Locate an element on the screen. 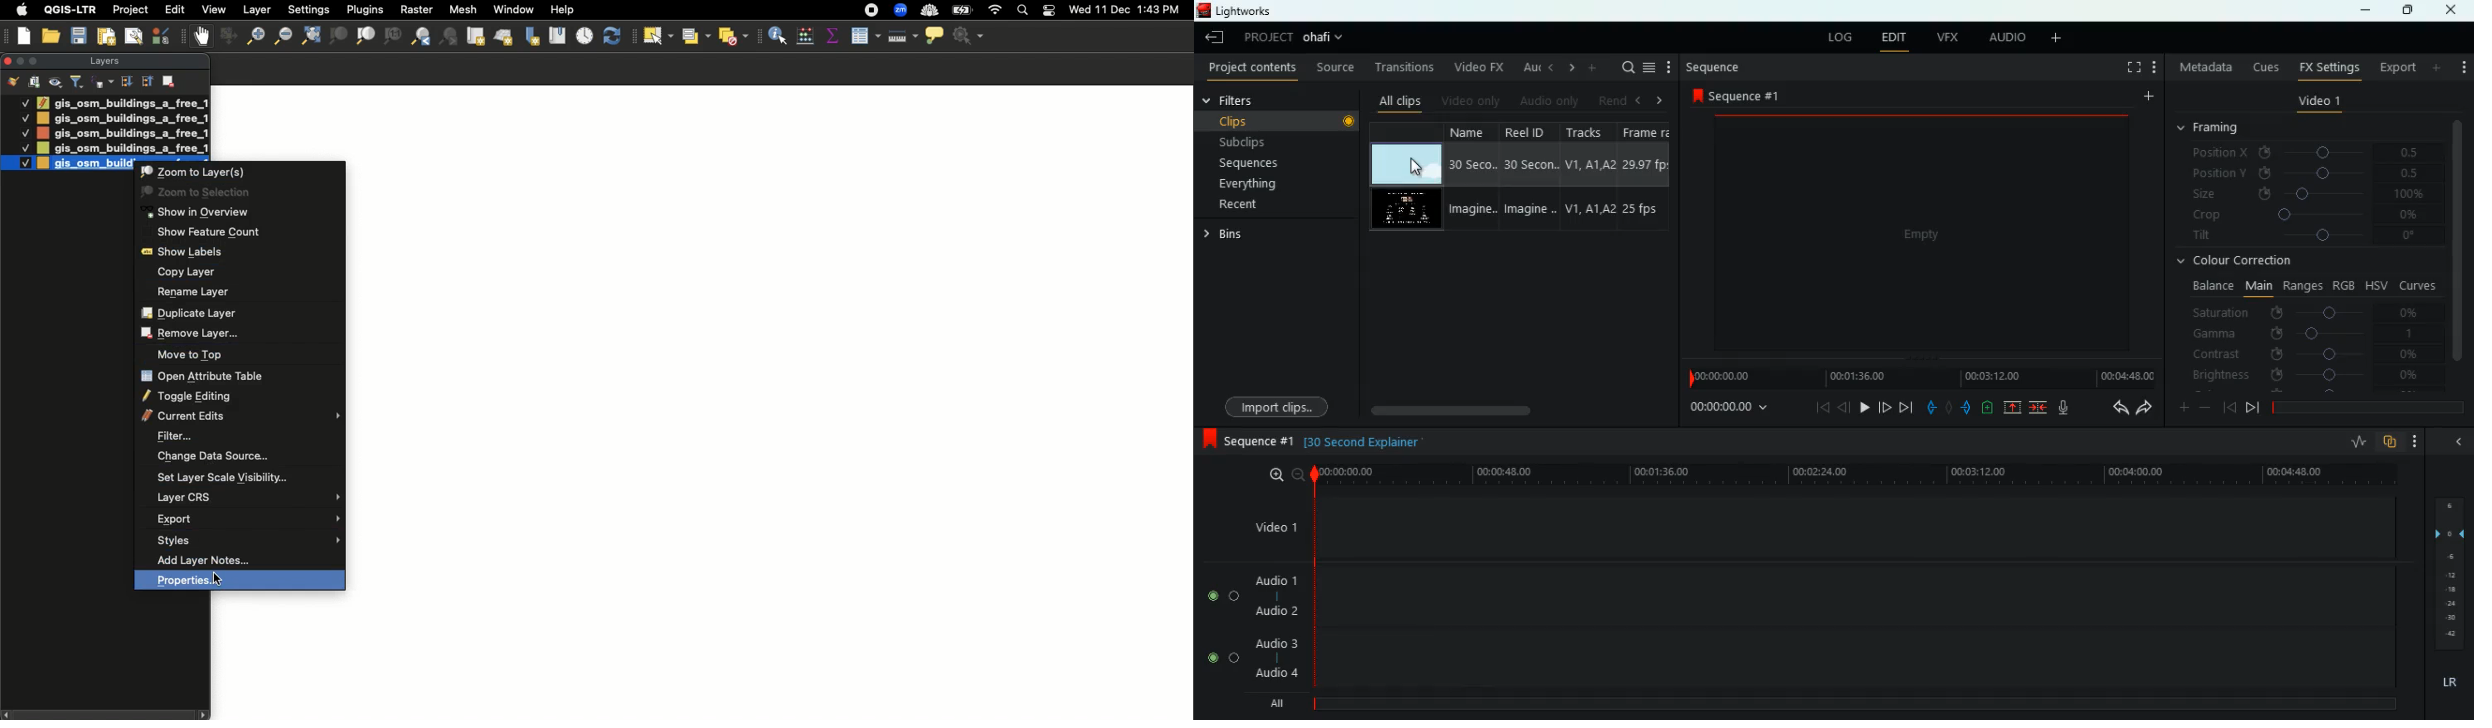 Image resolution: width=2492 pixels, height=728 pixels. Wif is located at coordinates (995, 11).